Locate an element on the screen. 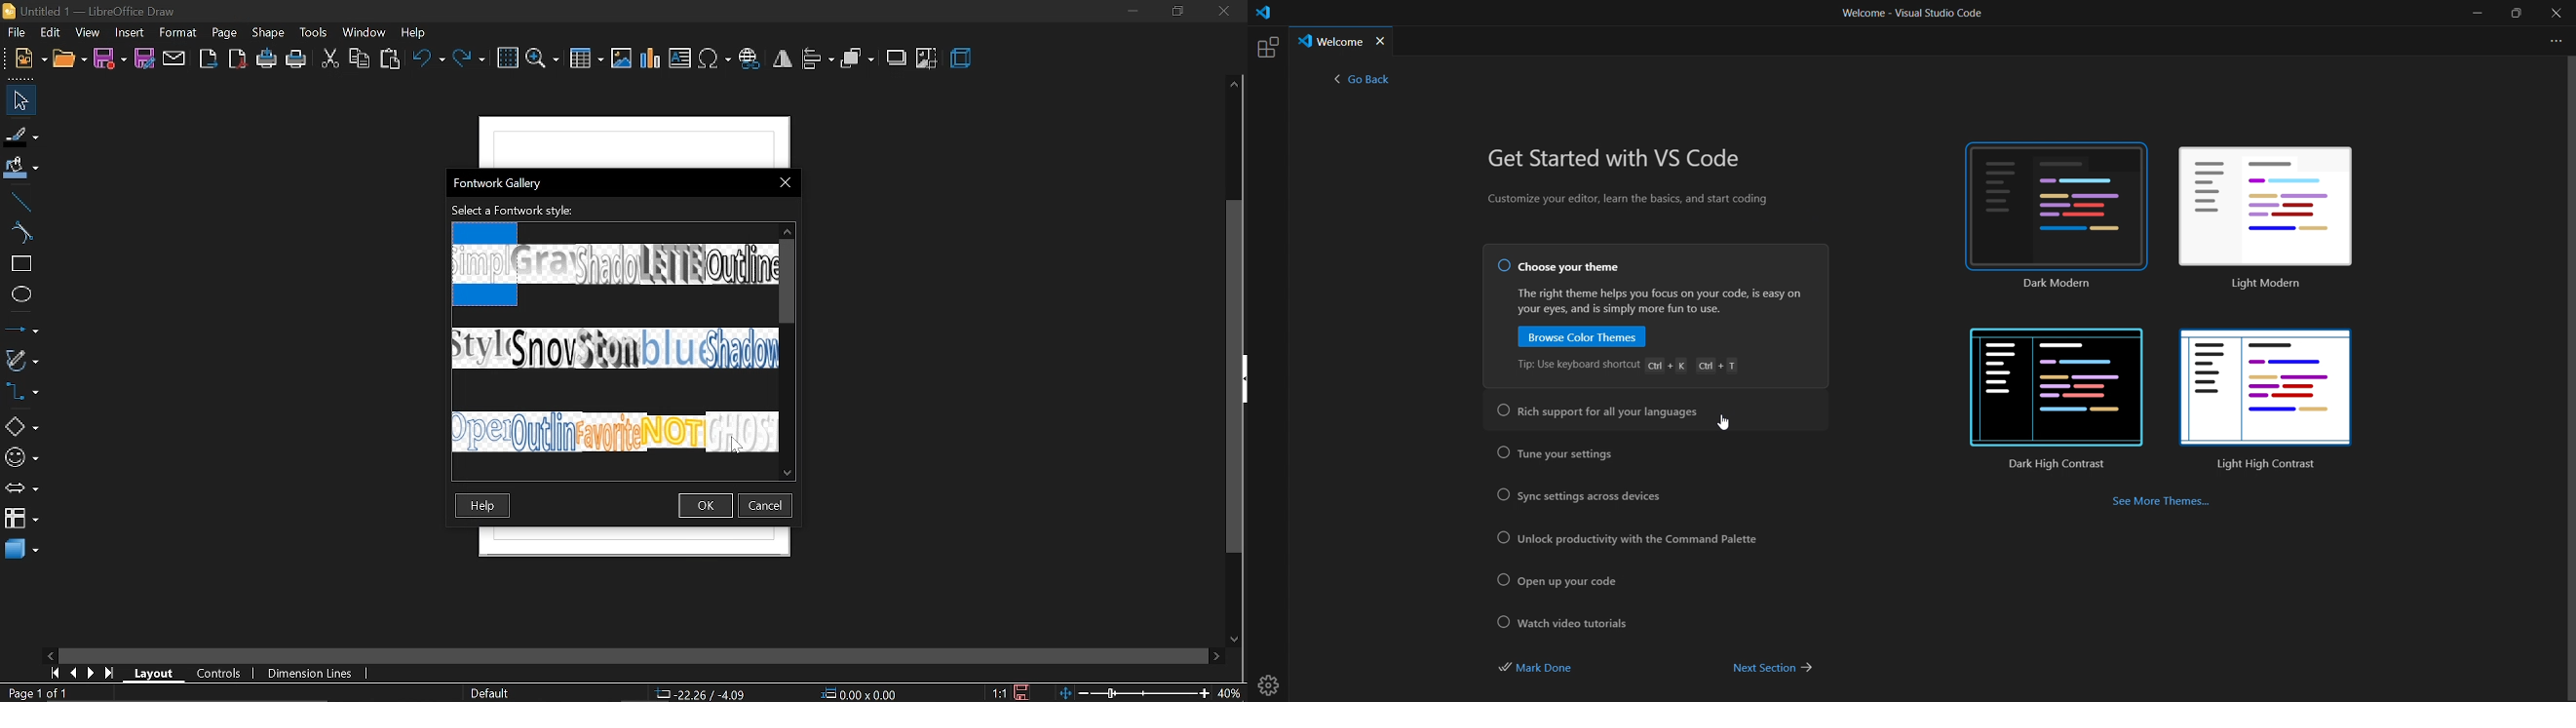 The height and width of the screenshot is (728, 2576). symbol shapes is located at coordinates (21, 459).